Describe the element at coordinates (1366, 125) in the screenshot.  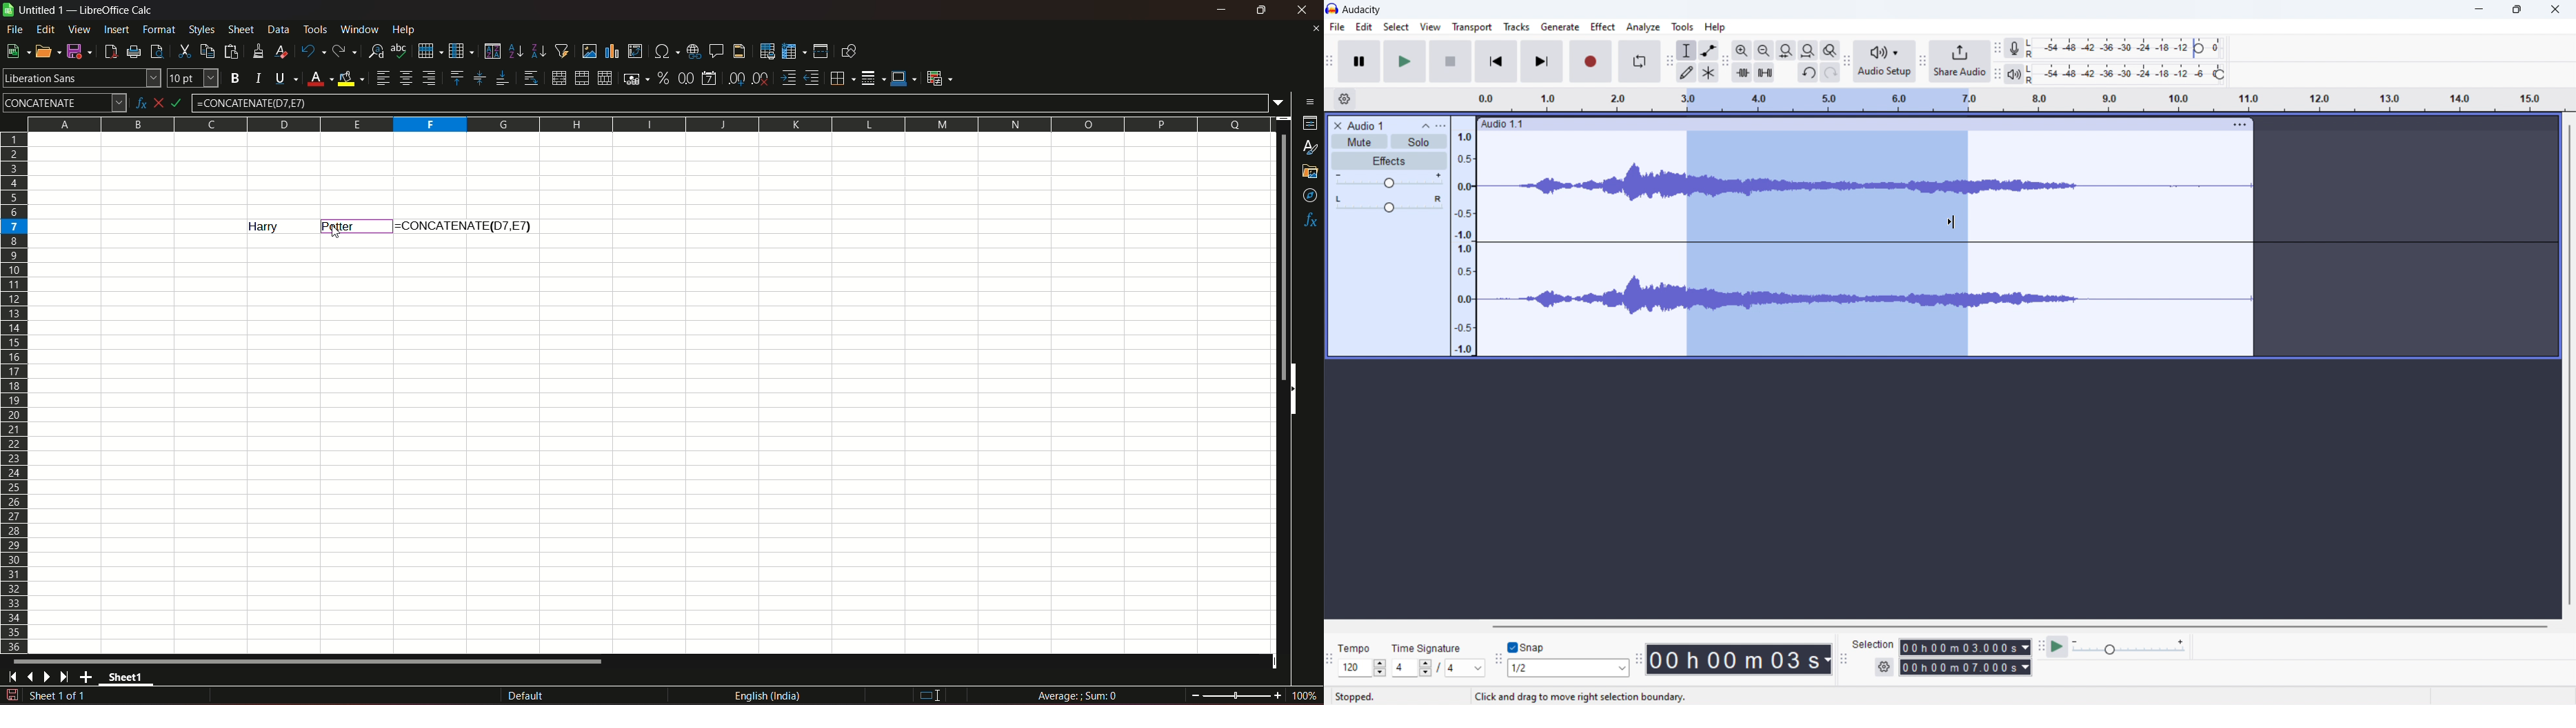
I see `Audio 1` at that location.